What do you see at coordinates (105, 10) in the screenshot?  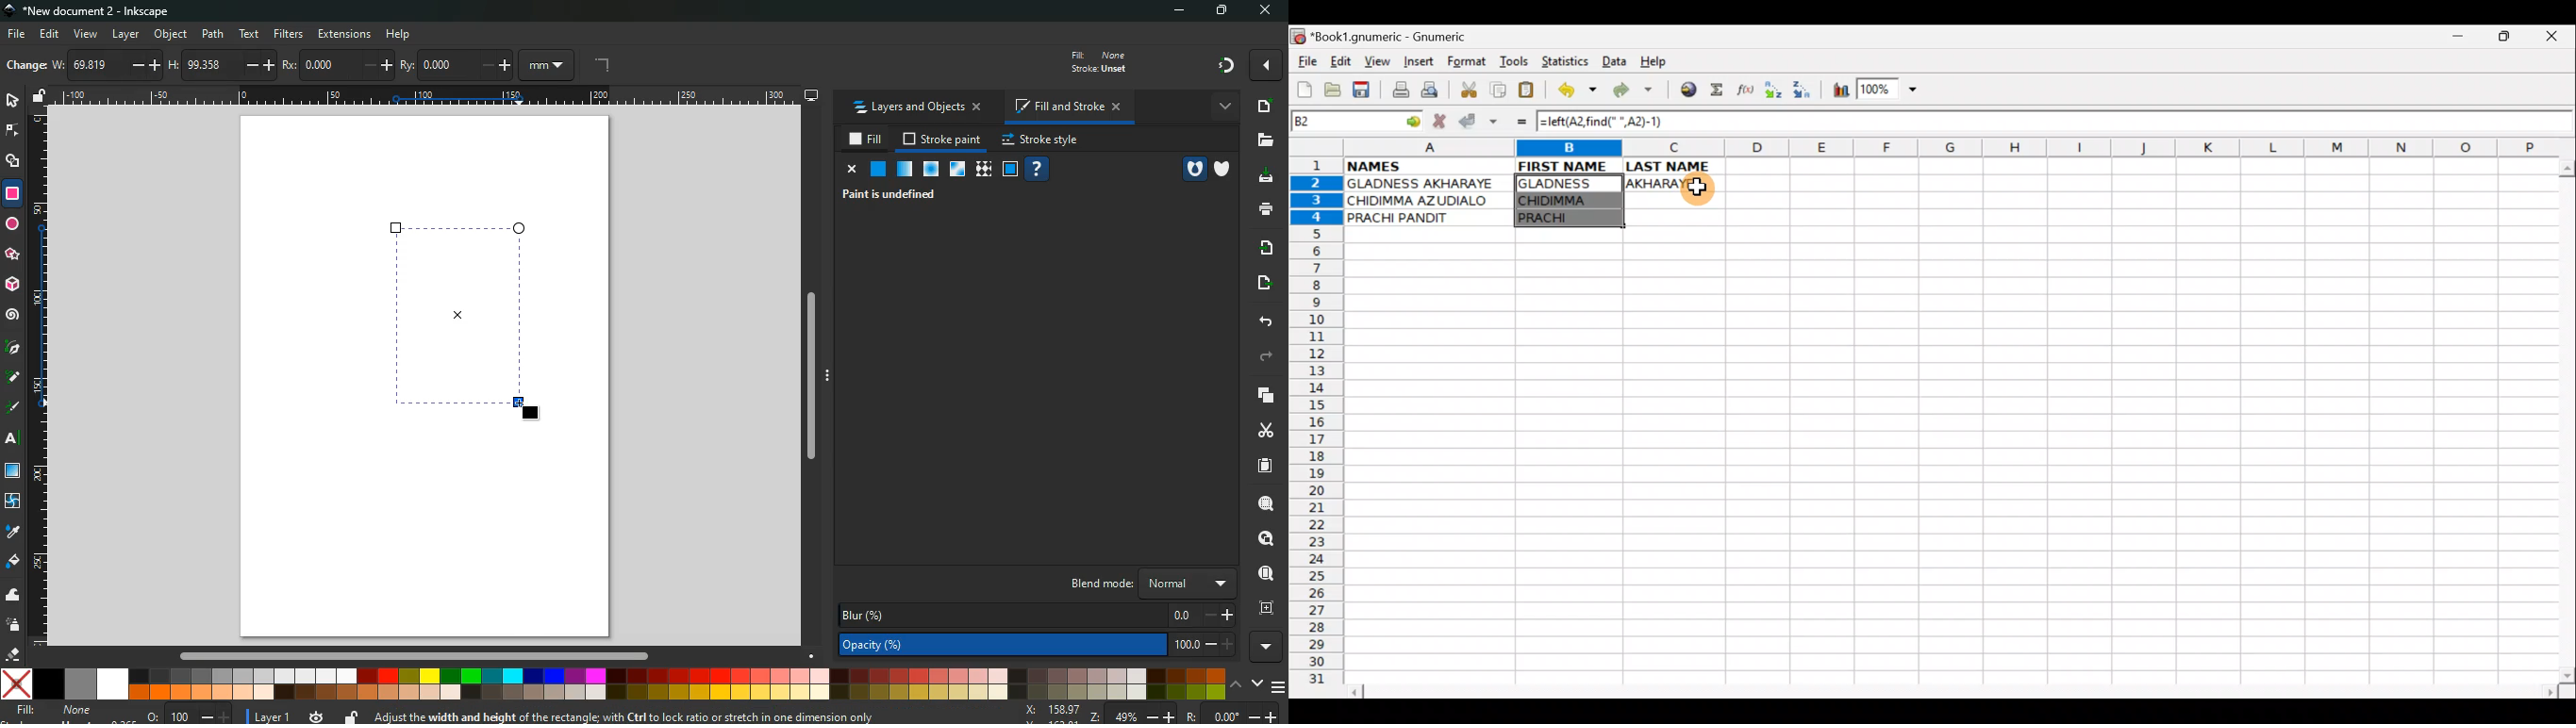 I see `inkscape` at bounding box center [105, 10].